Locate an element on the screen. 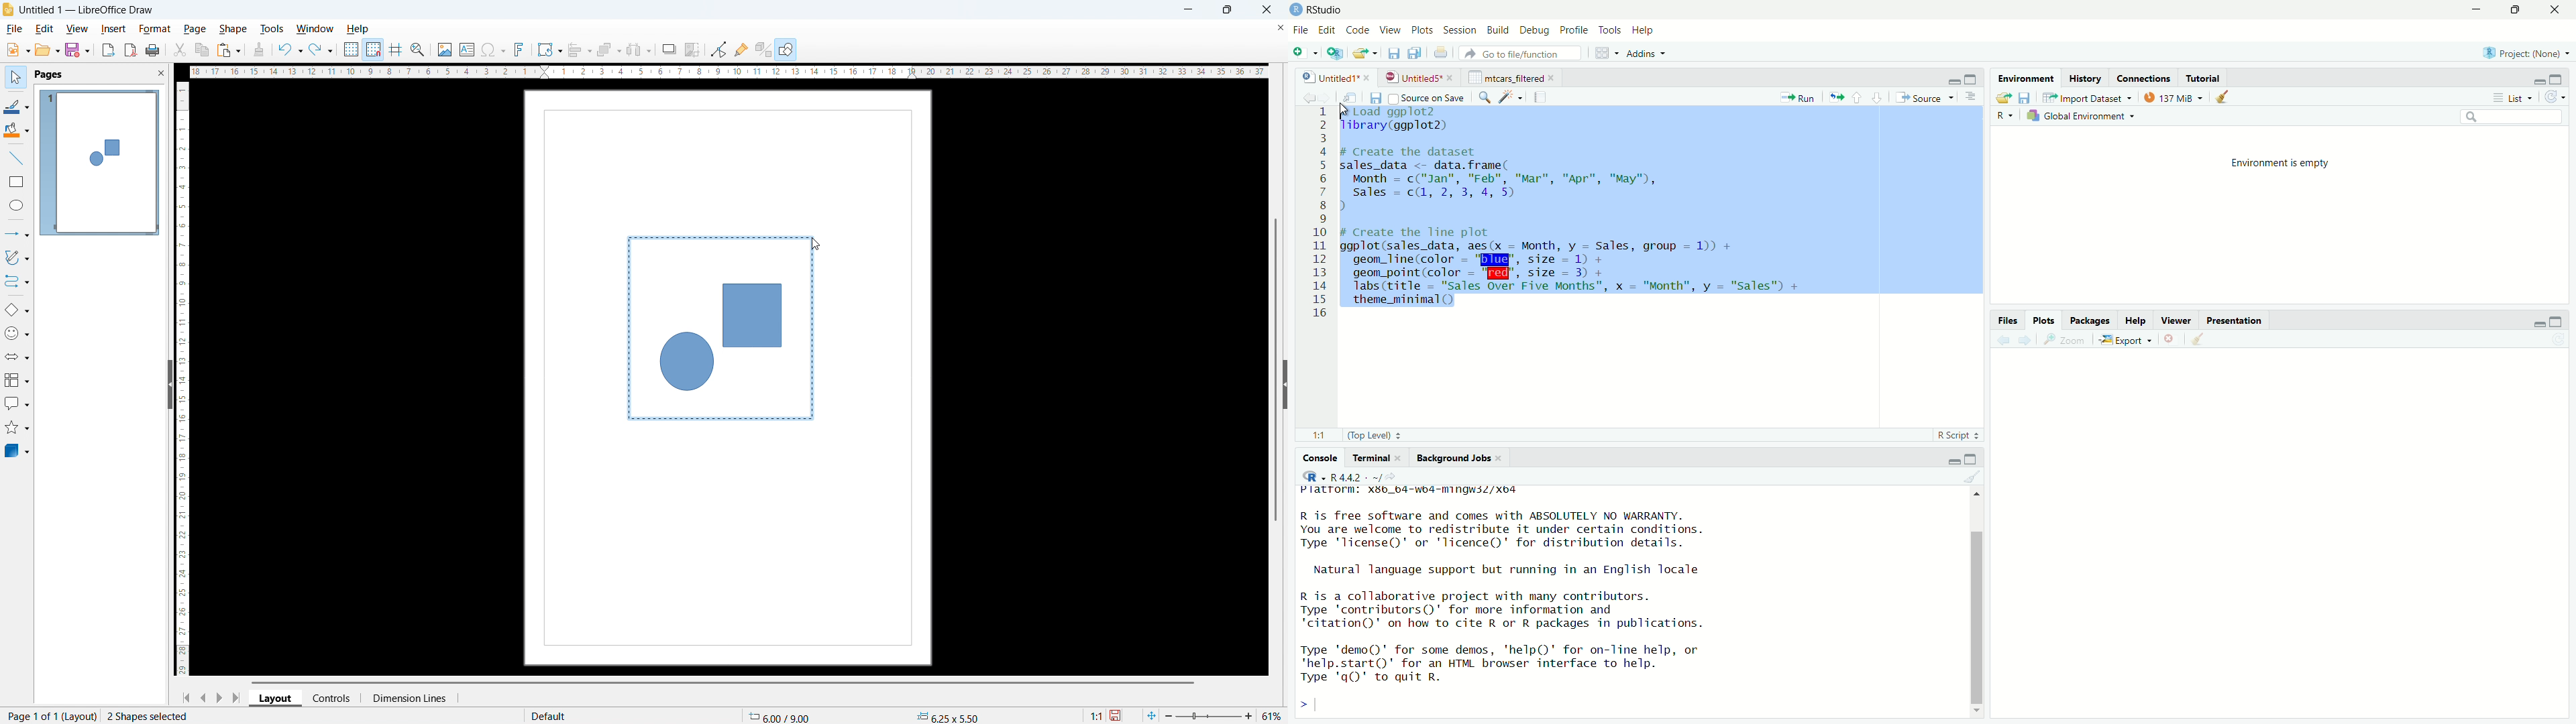 The height and width of the screenshot is (728, 2576). edit is located at coordinates (46, 29).